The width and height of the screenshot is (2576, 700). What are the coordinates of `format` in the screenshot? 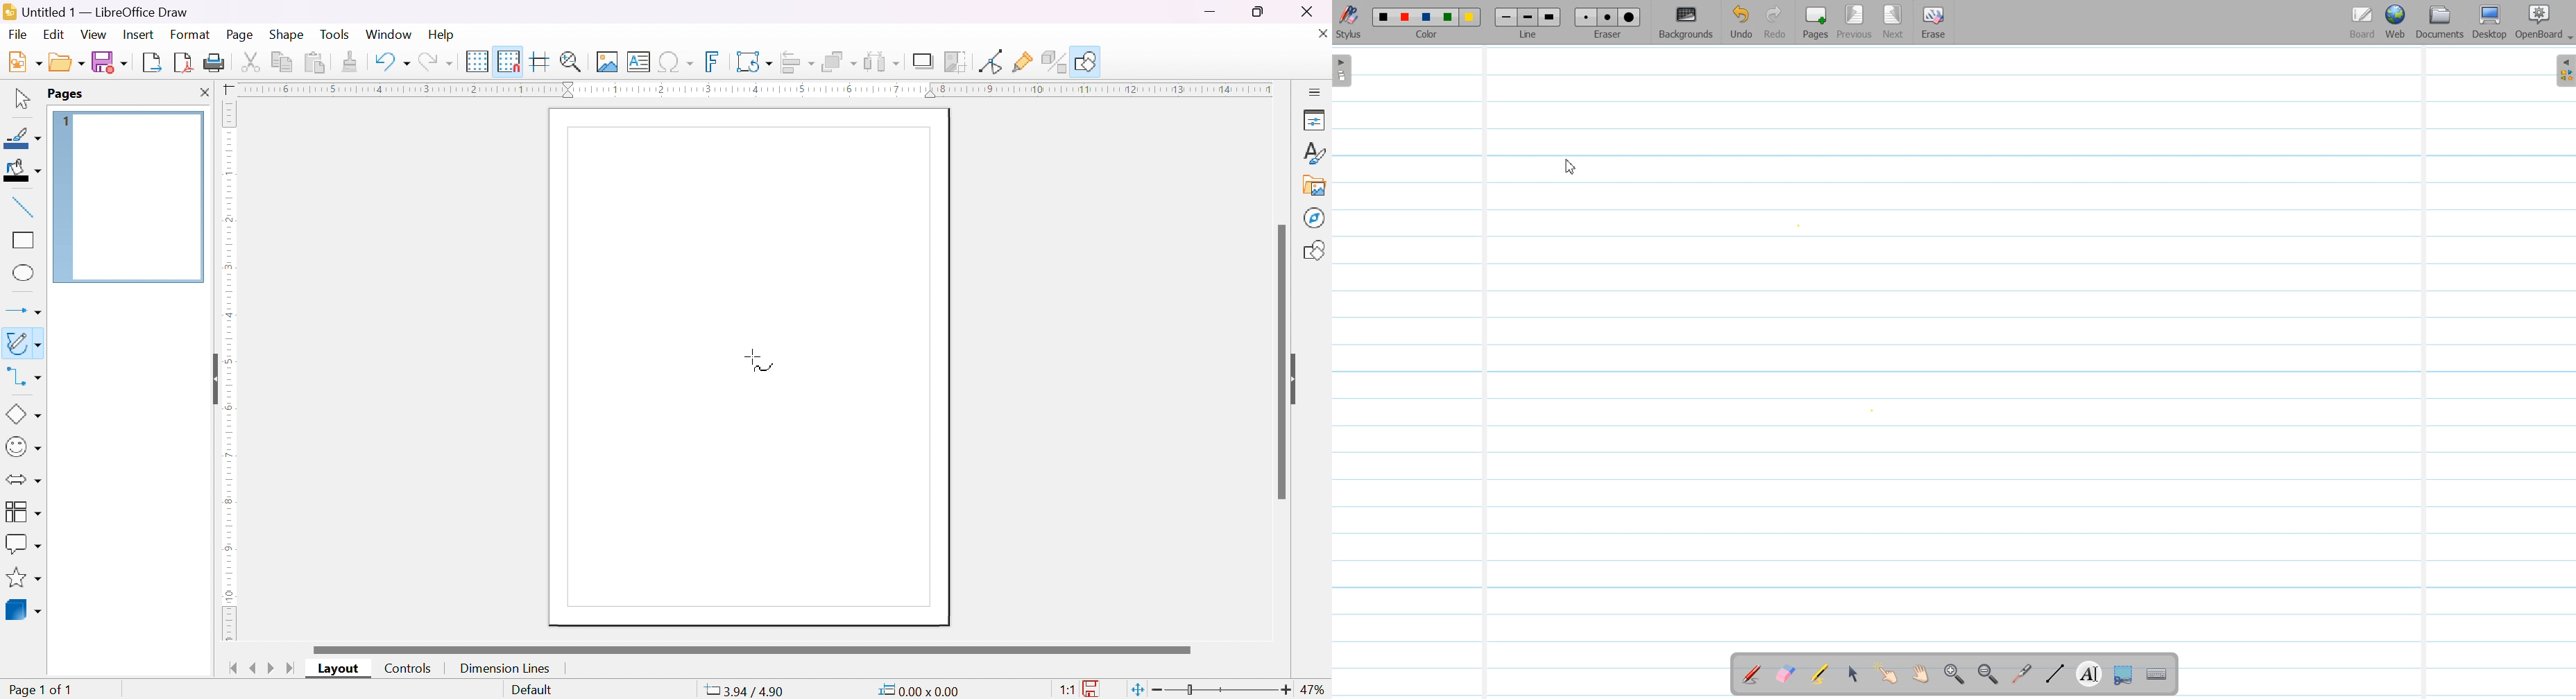 It's located at (191, 33).